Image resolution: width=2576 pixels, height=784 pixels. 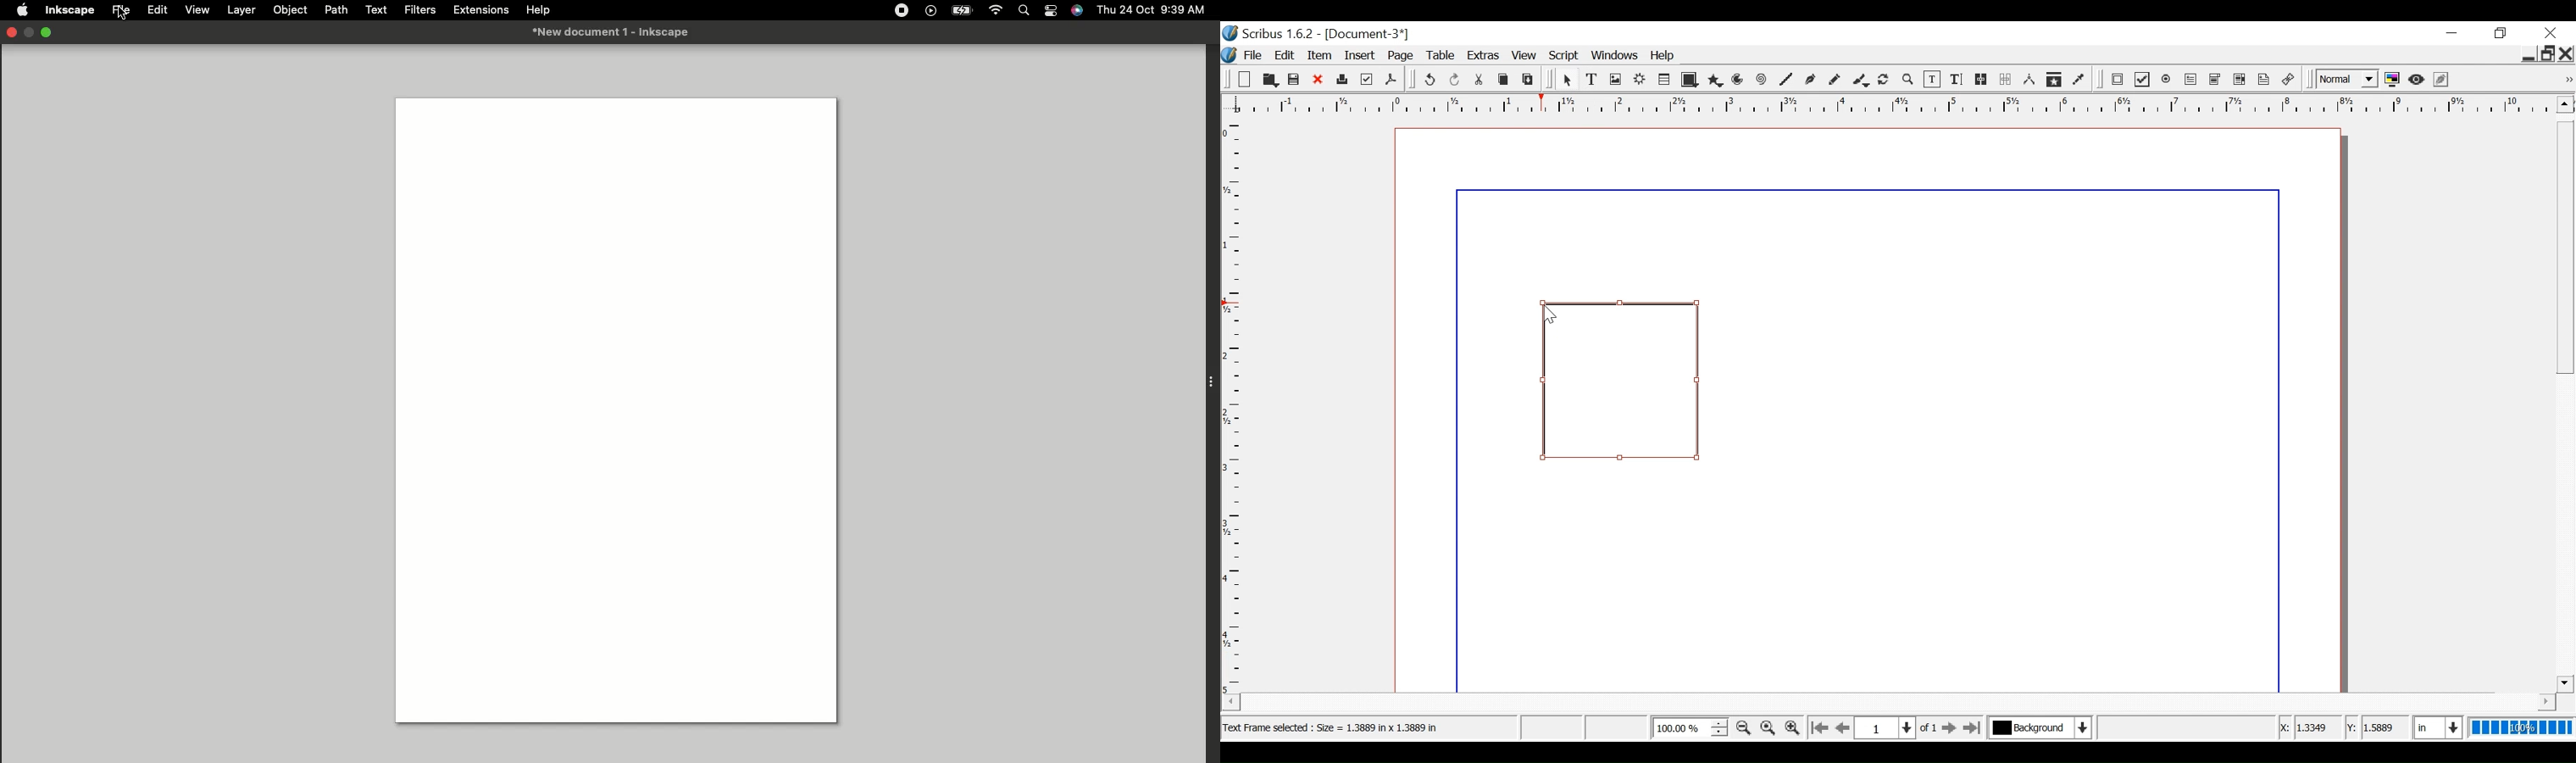 I want to click on Record, so click(x=902, y=11).